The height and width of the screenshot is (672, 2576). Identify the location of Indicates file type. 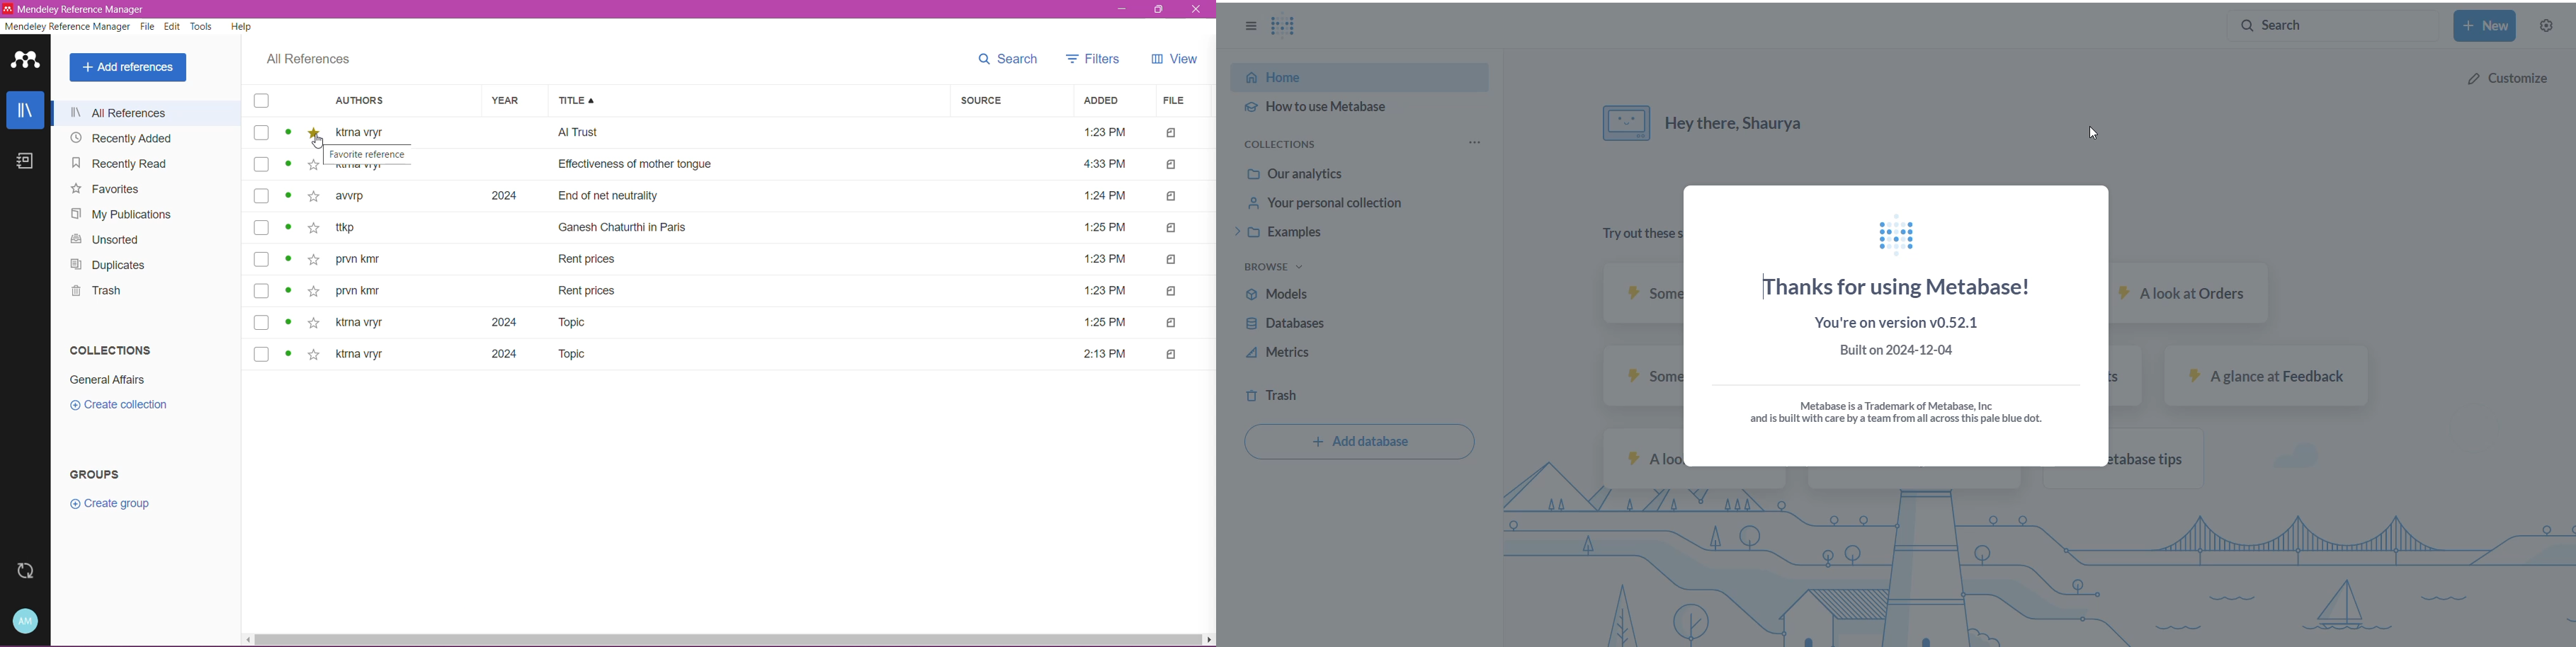
(1172, 228).